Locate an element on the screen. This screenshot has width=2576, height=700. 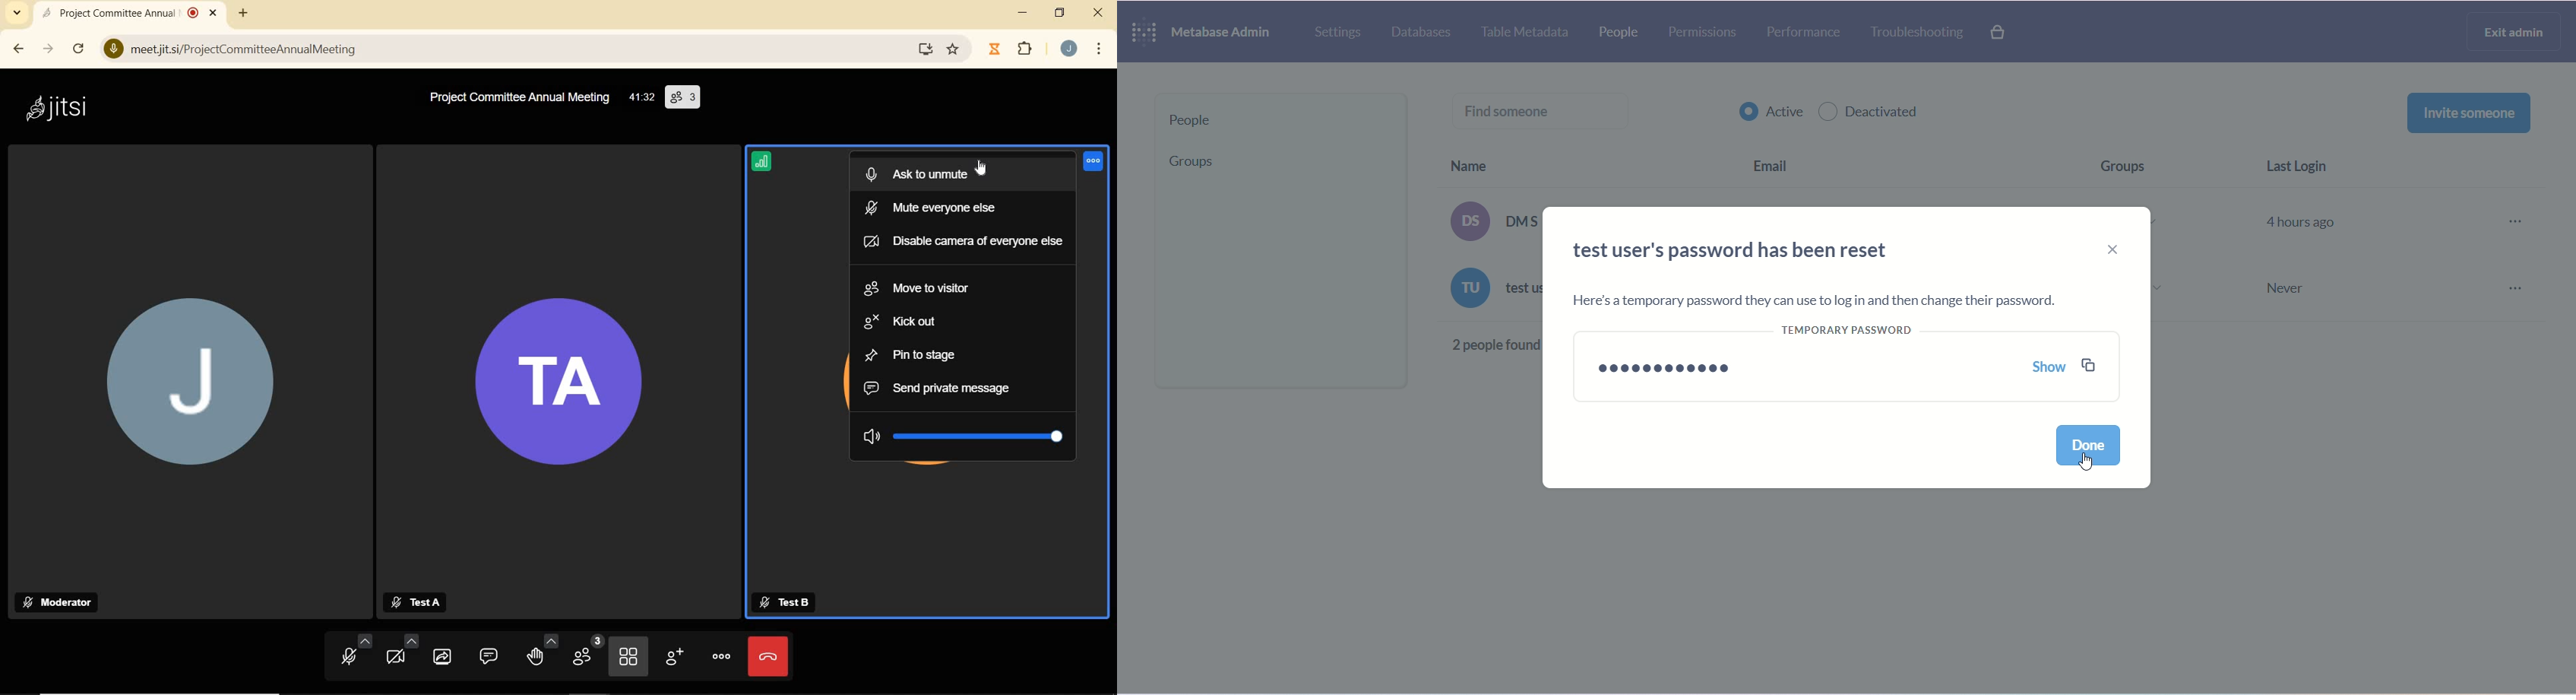
PIN TO STAGE is located at coordinates (961, 354).